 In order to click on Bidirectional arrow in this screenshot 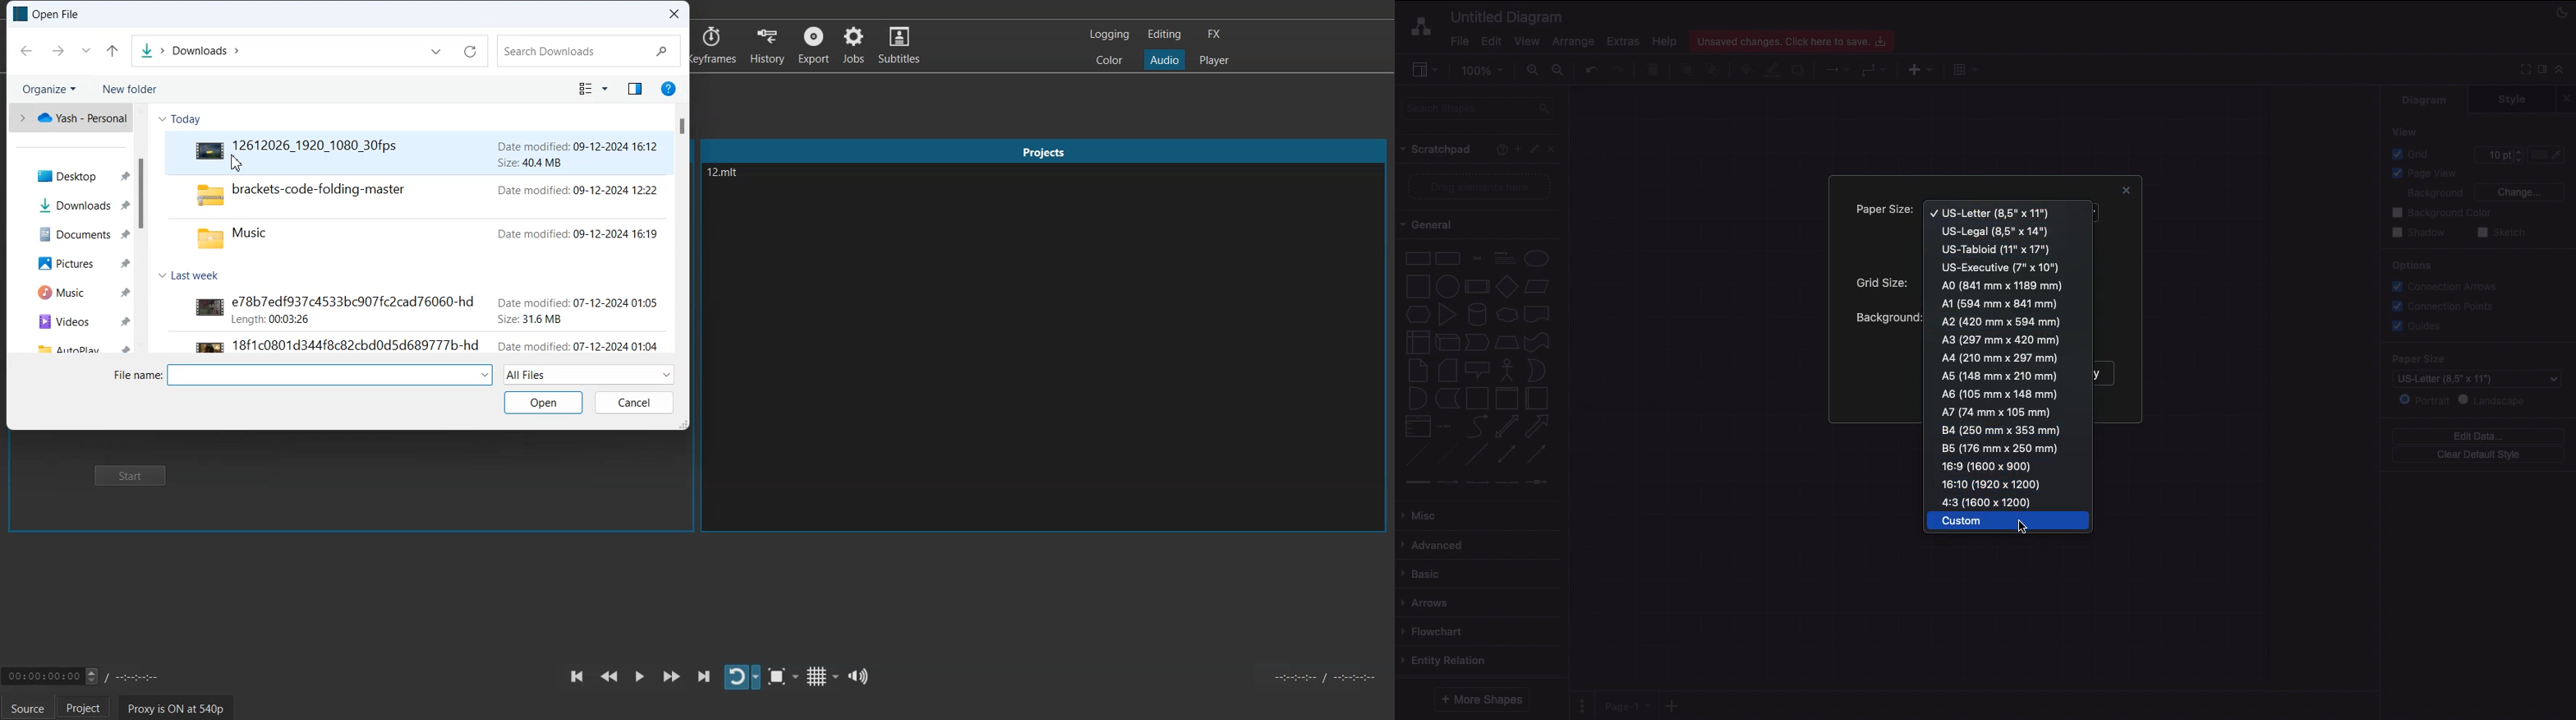, I will do `click(1506, 426)`.